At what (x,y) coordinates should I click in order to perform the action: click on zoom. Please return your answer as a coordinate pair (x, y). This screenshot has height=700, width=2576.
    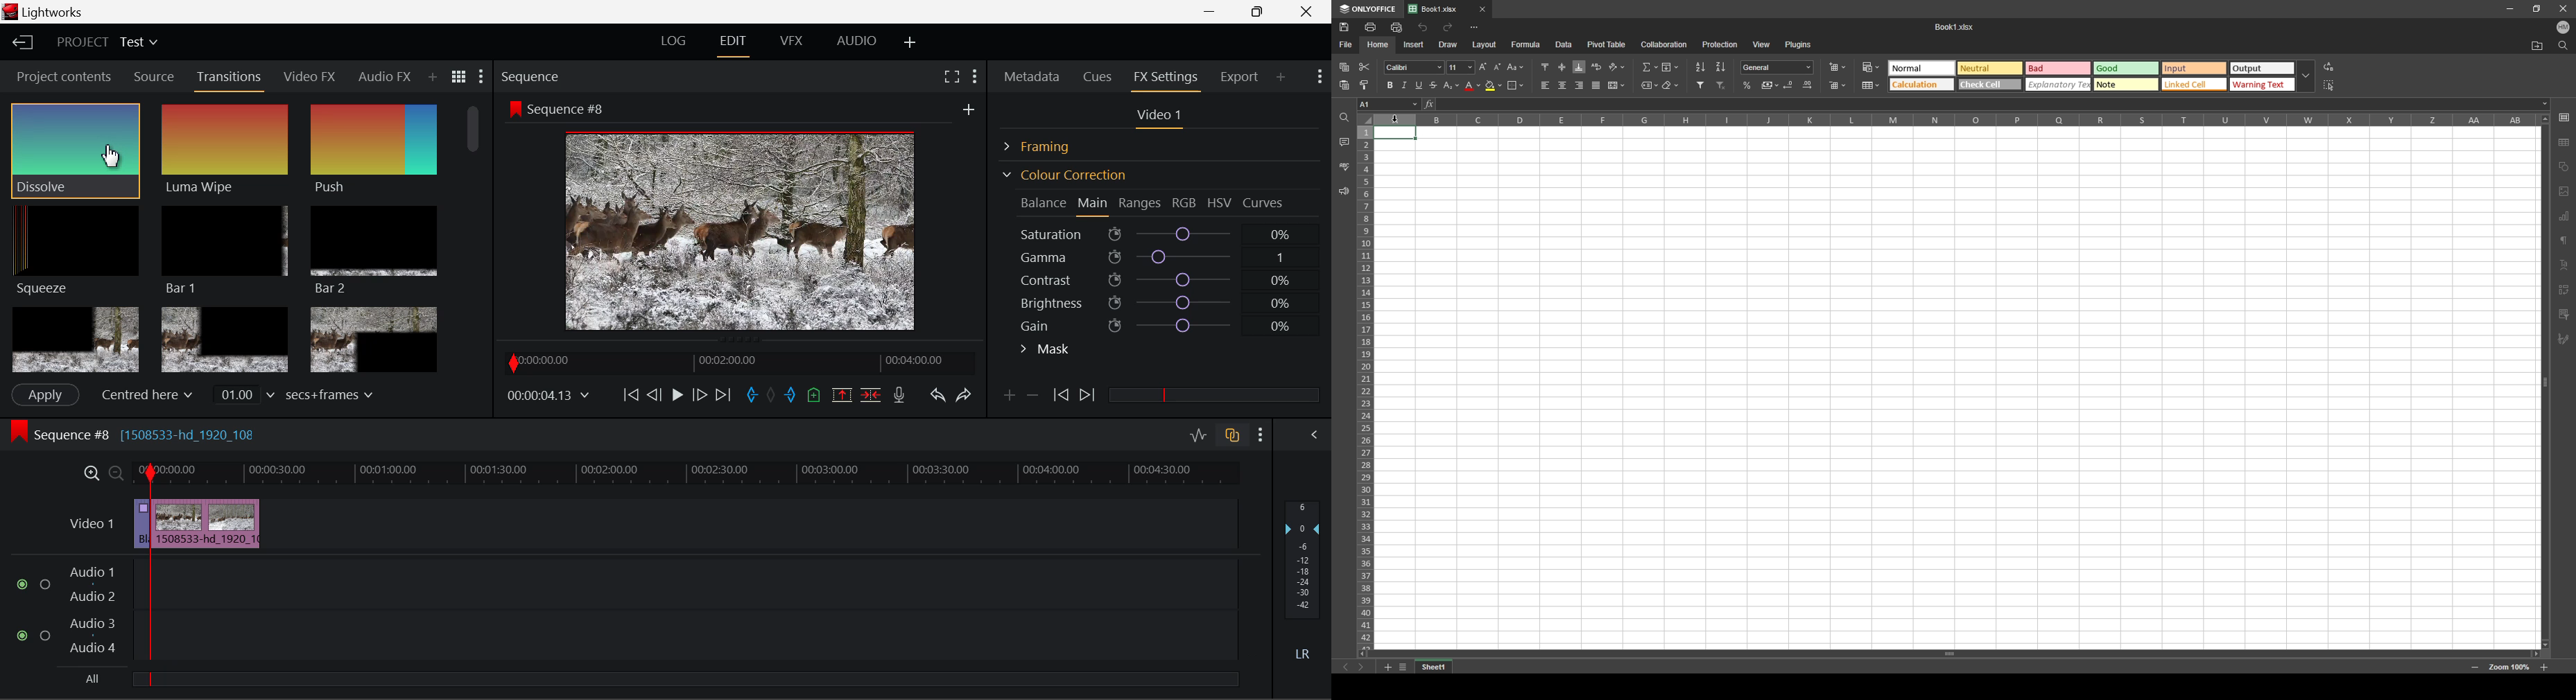
    Looking at the image, I should click on (2510, 668).